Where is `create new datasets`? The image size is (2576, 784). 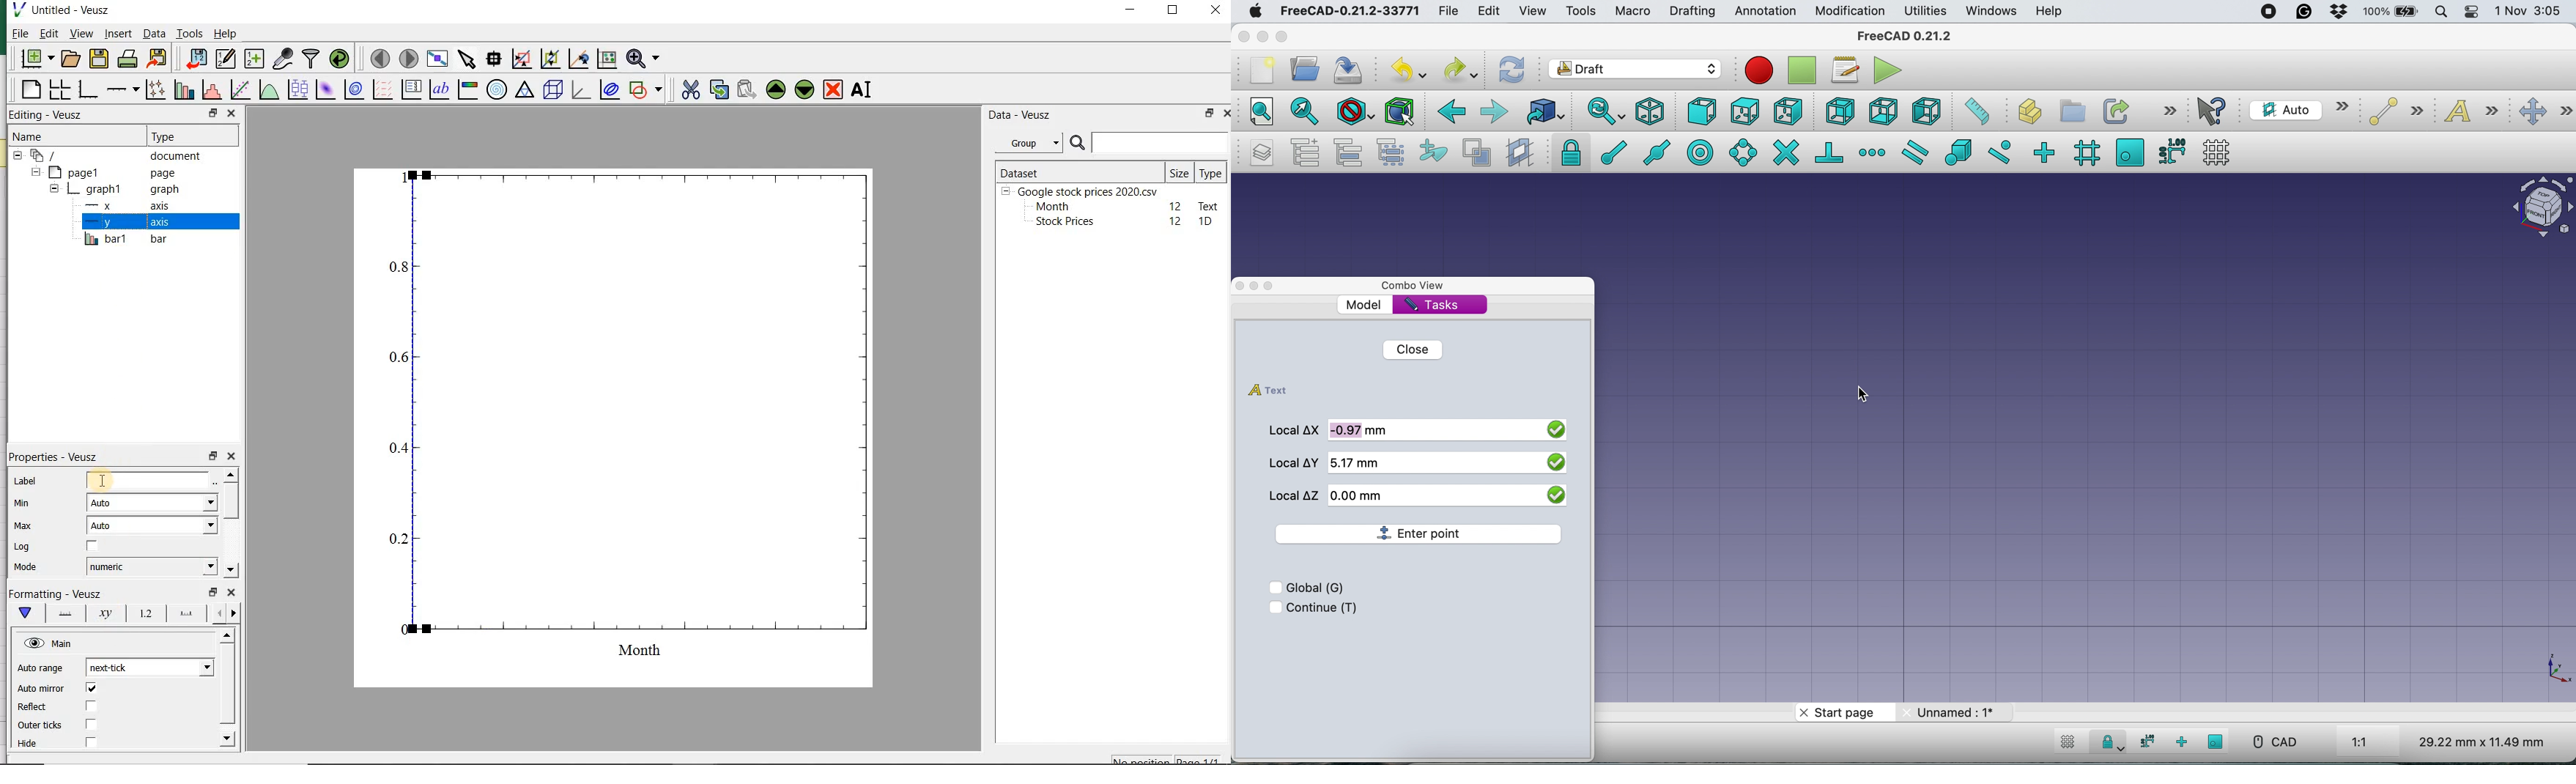 create new datasets is located at coordinates (254, 59).